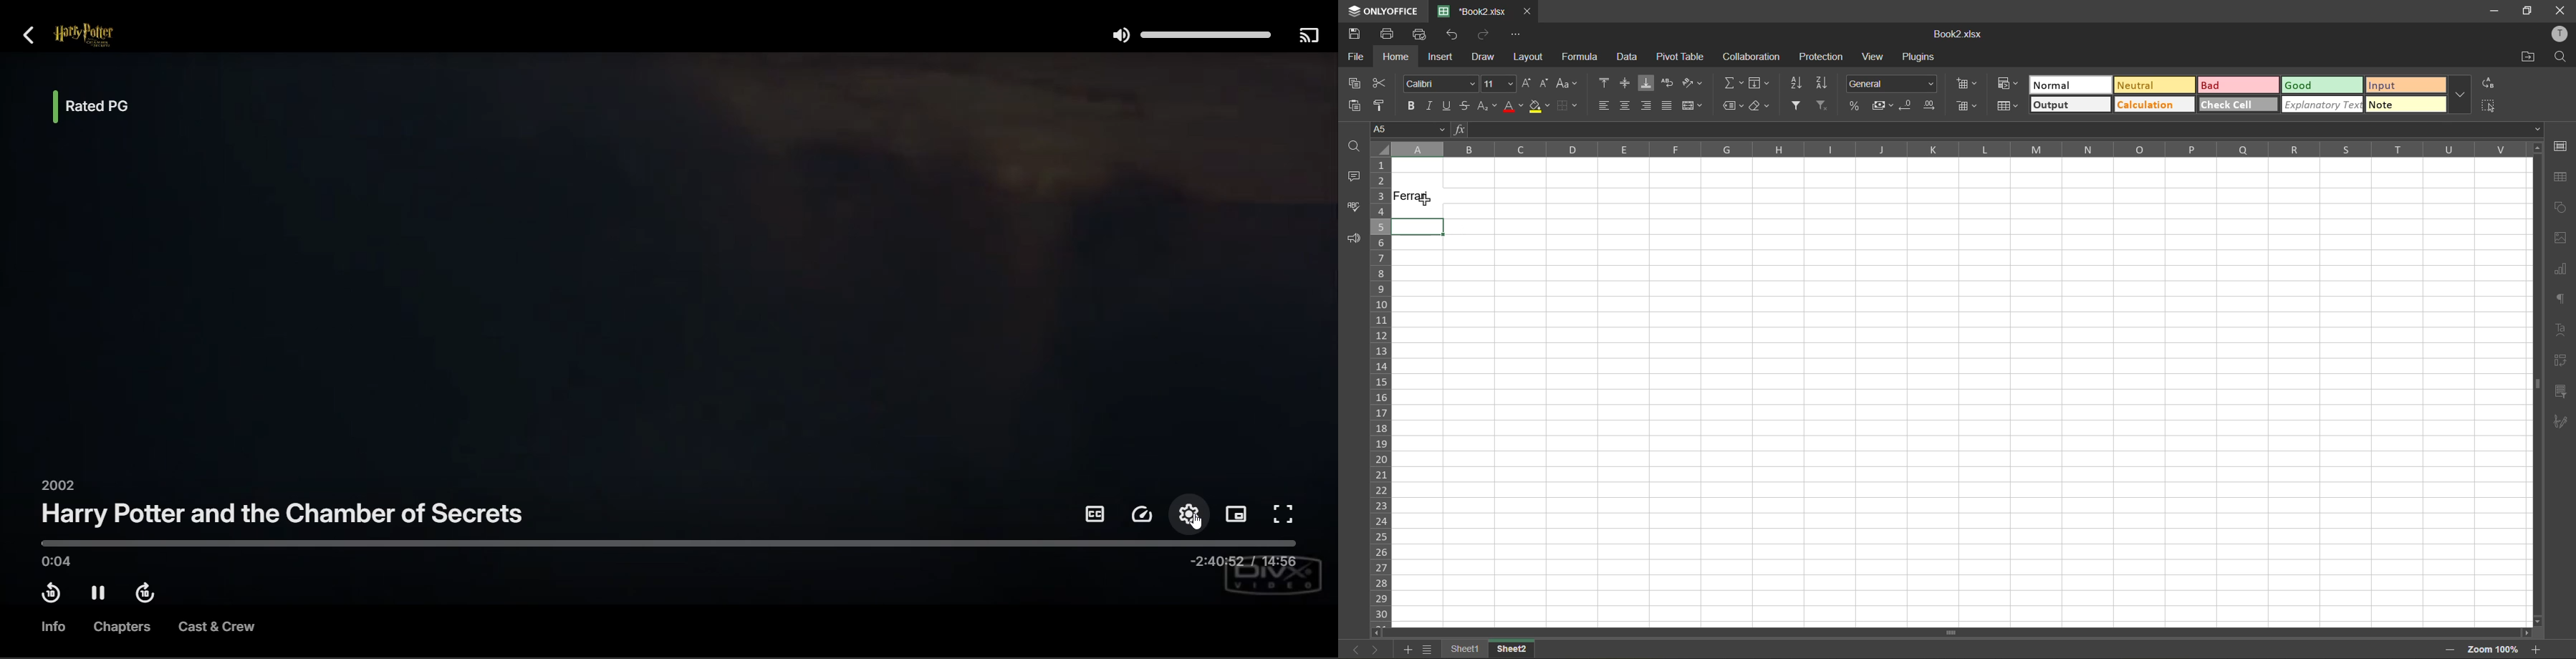 This screenshot has height=672, width=2576. What do you see at coordinates (1472, 10) in the screenshot?
I see `file name` at bounding box center [1472, 10].